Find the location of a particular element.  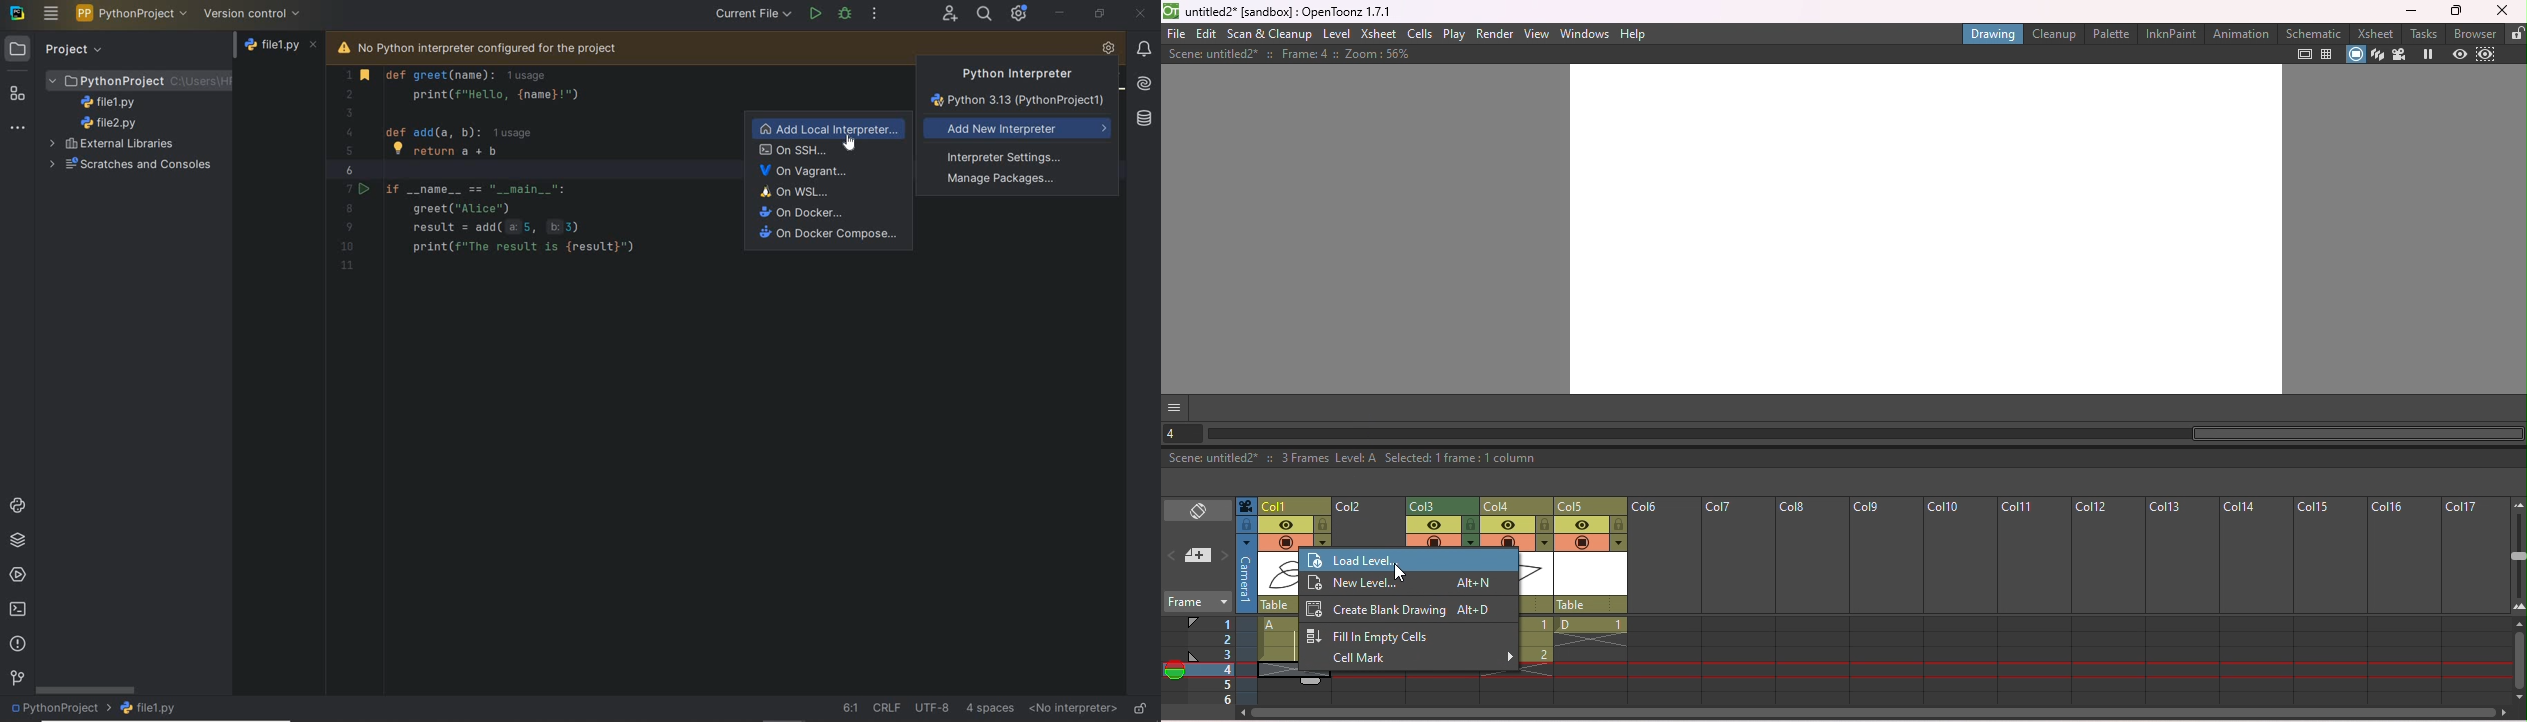

Horizontal scroll bar is located at coordinates (1878, 715).